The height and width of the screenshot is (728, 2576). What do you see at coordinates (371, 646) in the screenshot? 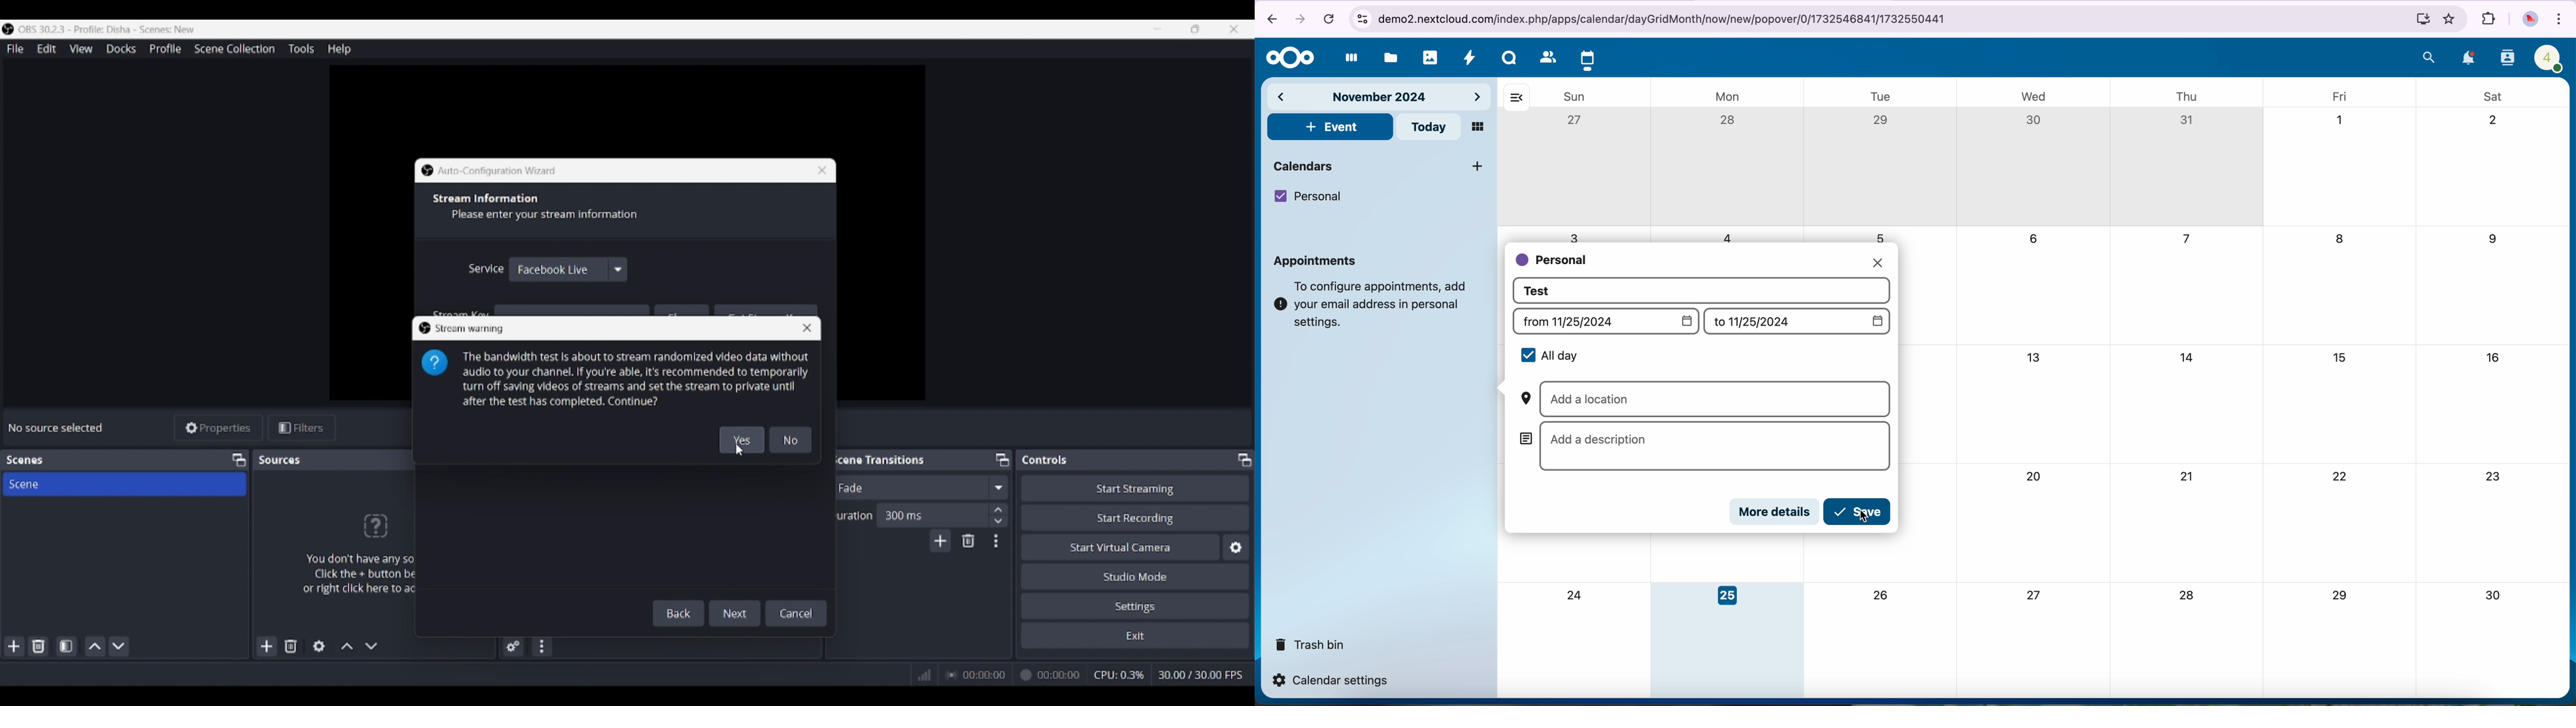
I see `Move source down` at bounding box center [371, 646].